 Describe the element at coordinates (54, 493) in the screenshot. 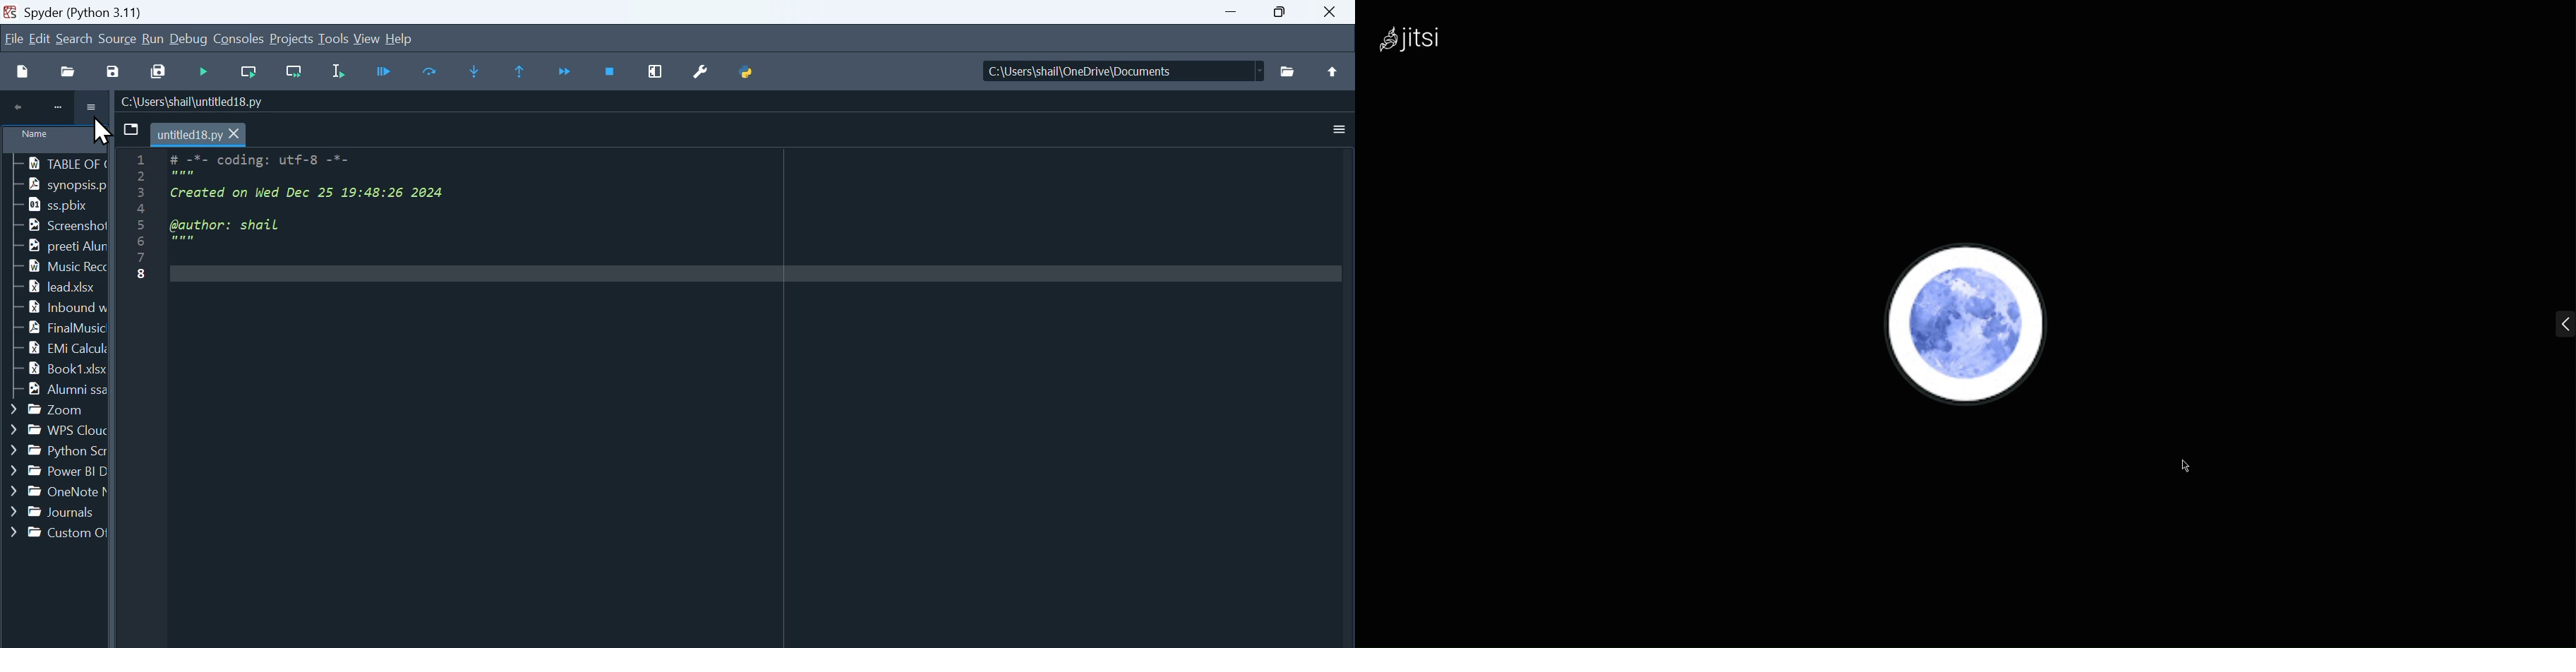

I see `OneNote..` at that location.